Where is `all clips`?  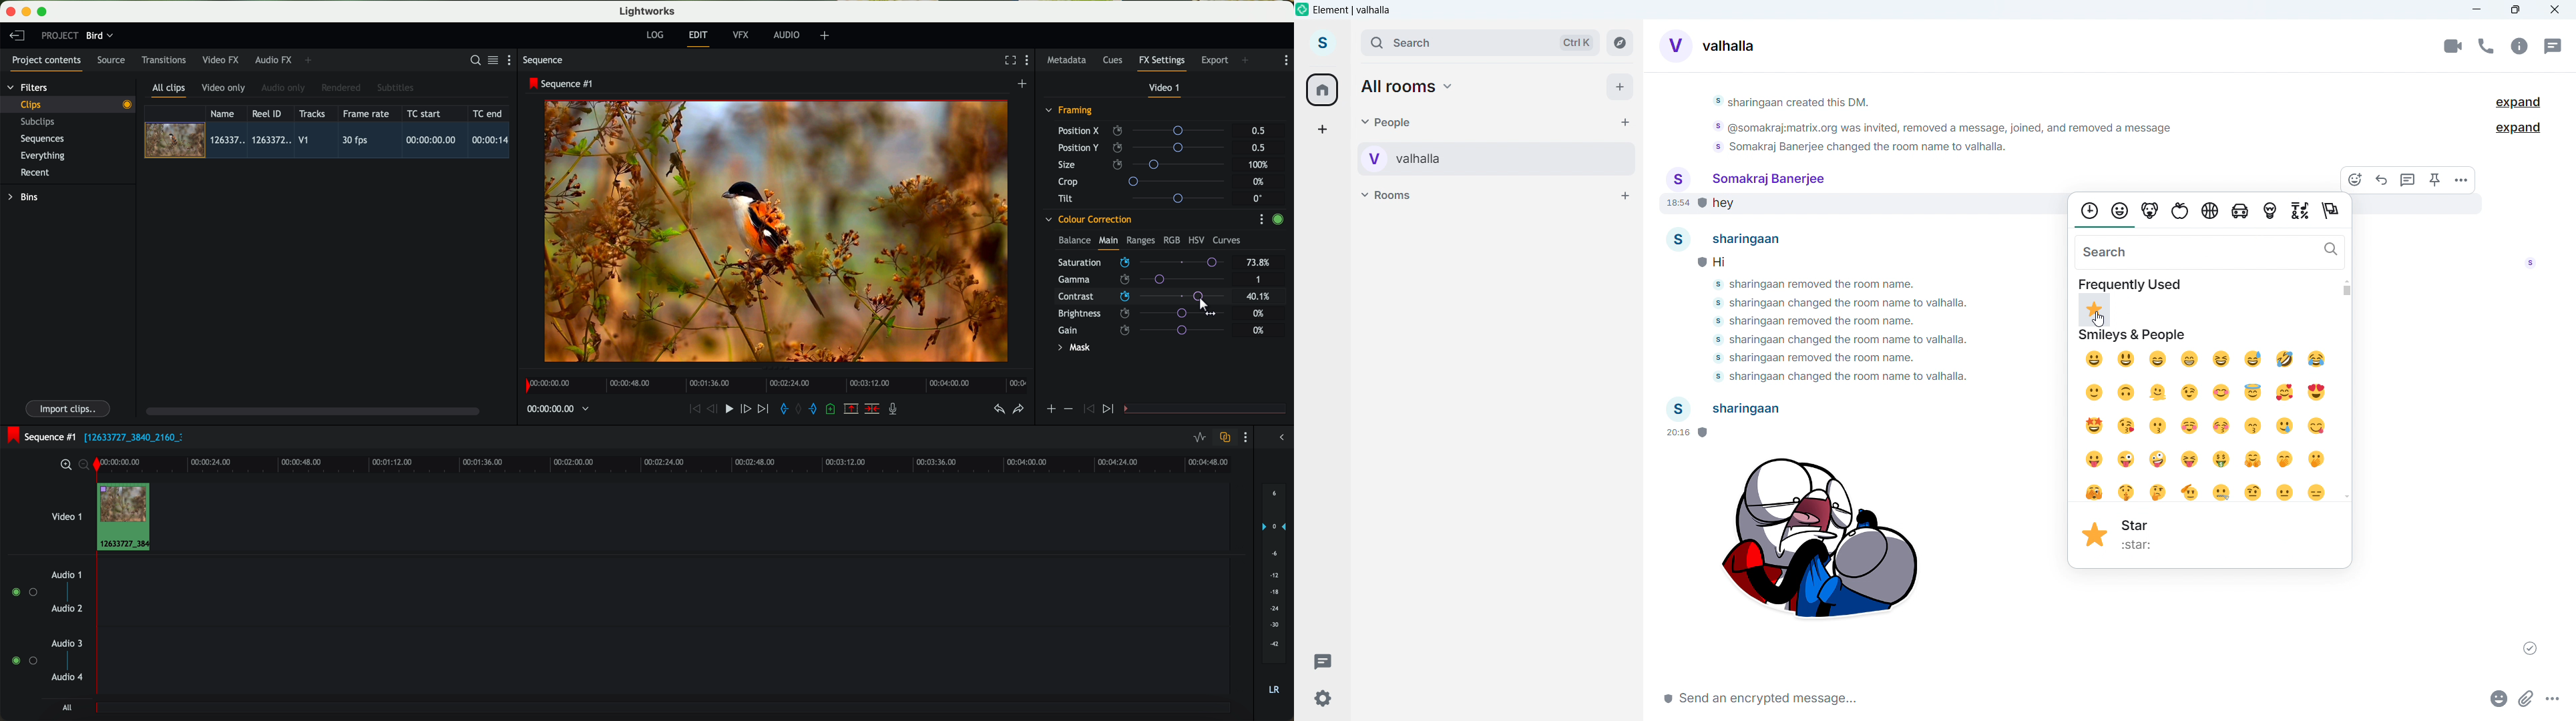
all clips is located at coordinates (169, 91).